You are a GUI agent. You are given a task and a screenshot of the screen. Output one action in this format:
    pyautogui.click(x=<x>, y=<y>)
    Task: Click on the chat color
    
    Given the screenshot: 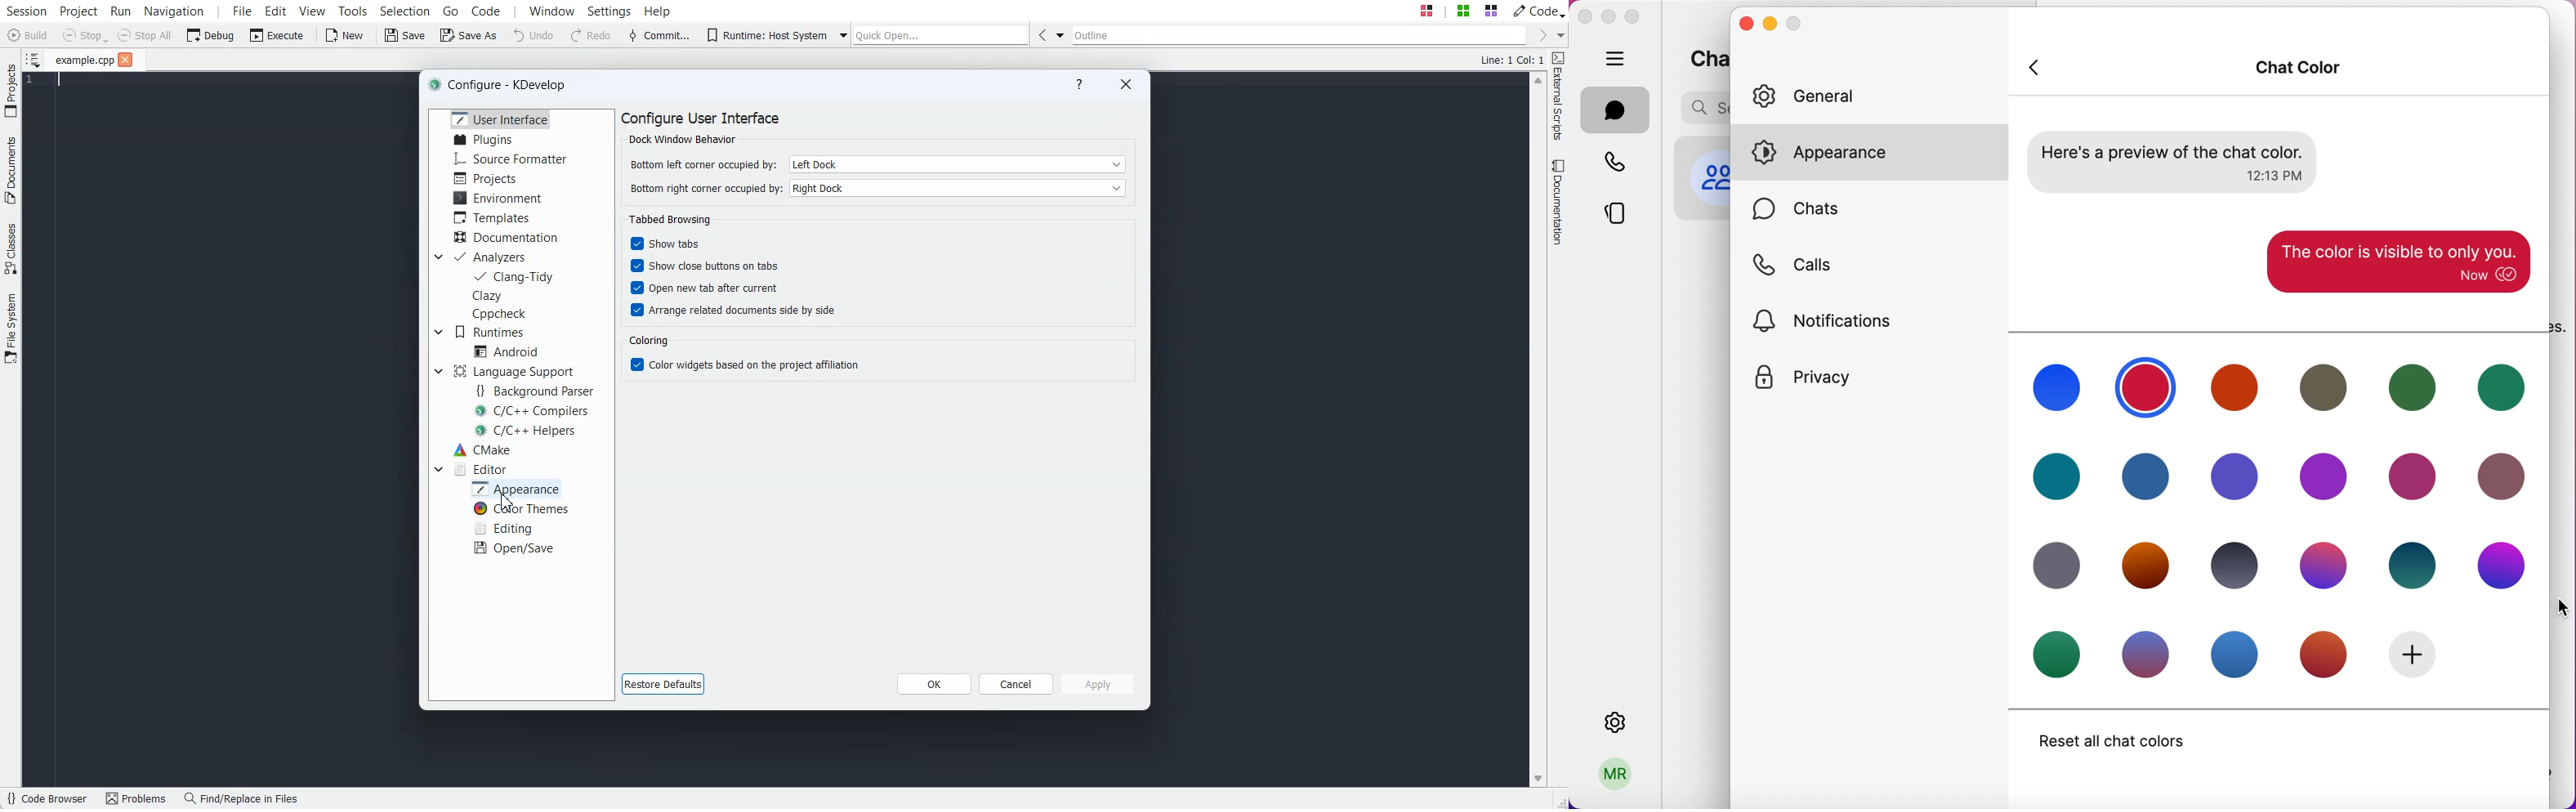 What is the action you would take?
    pyautogui.click(x=2370, y=385)
    